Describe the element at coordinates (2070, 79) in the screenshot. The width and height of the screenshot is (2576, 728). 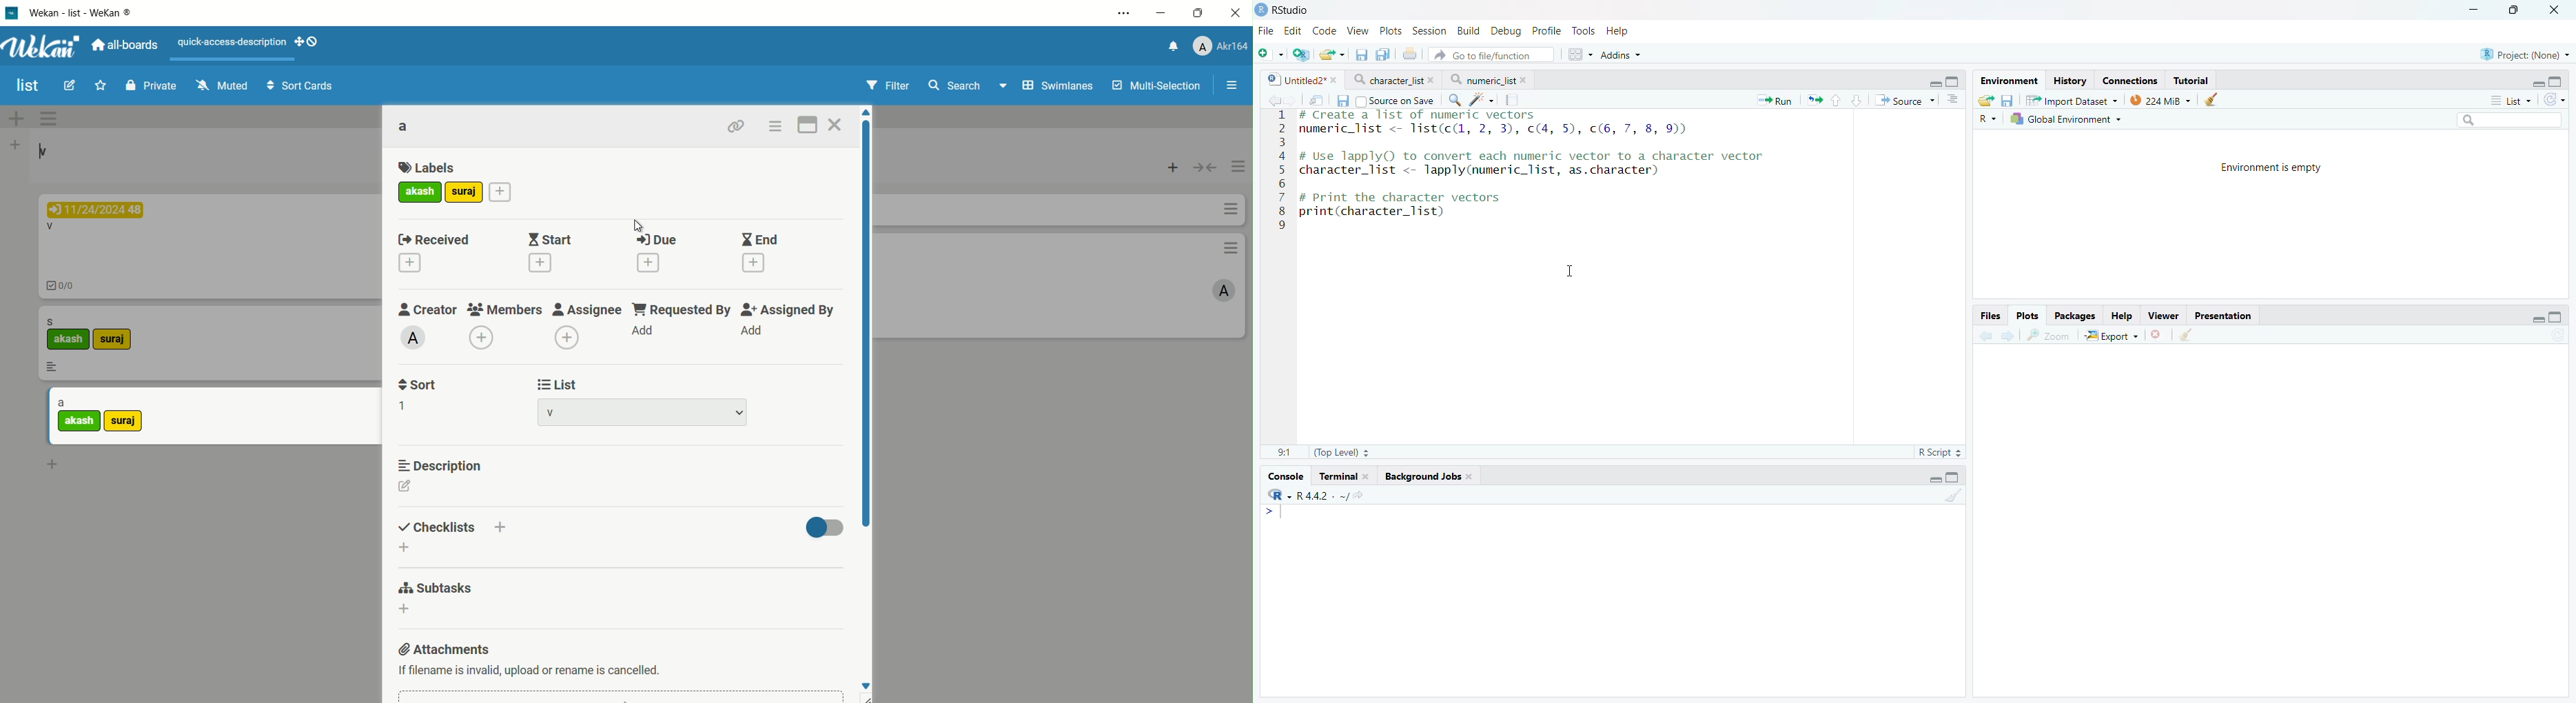
I see `History` at that location.